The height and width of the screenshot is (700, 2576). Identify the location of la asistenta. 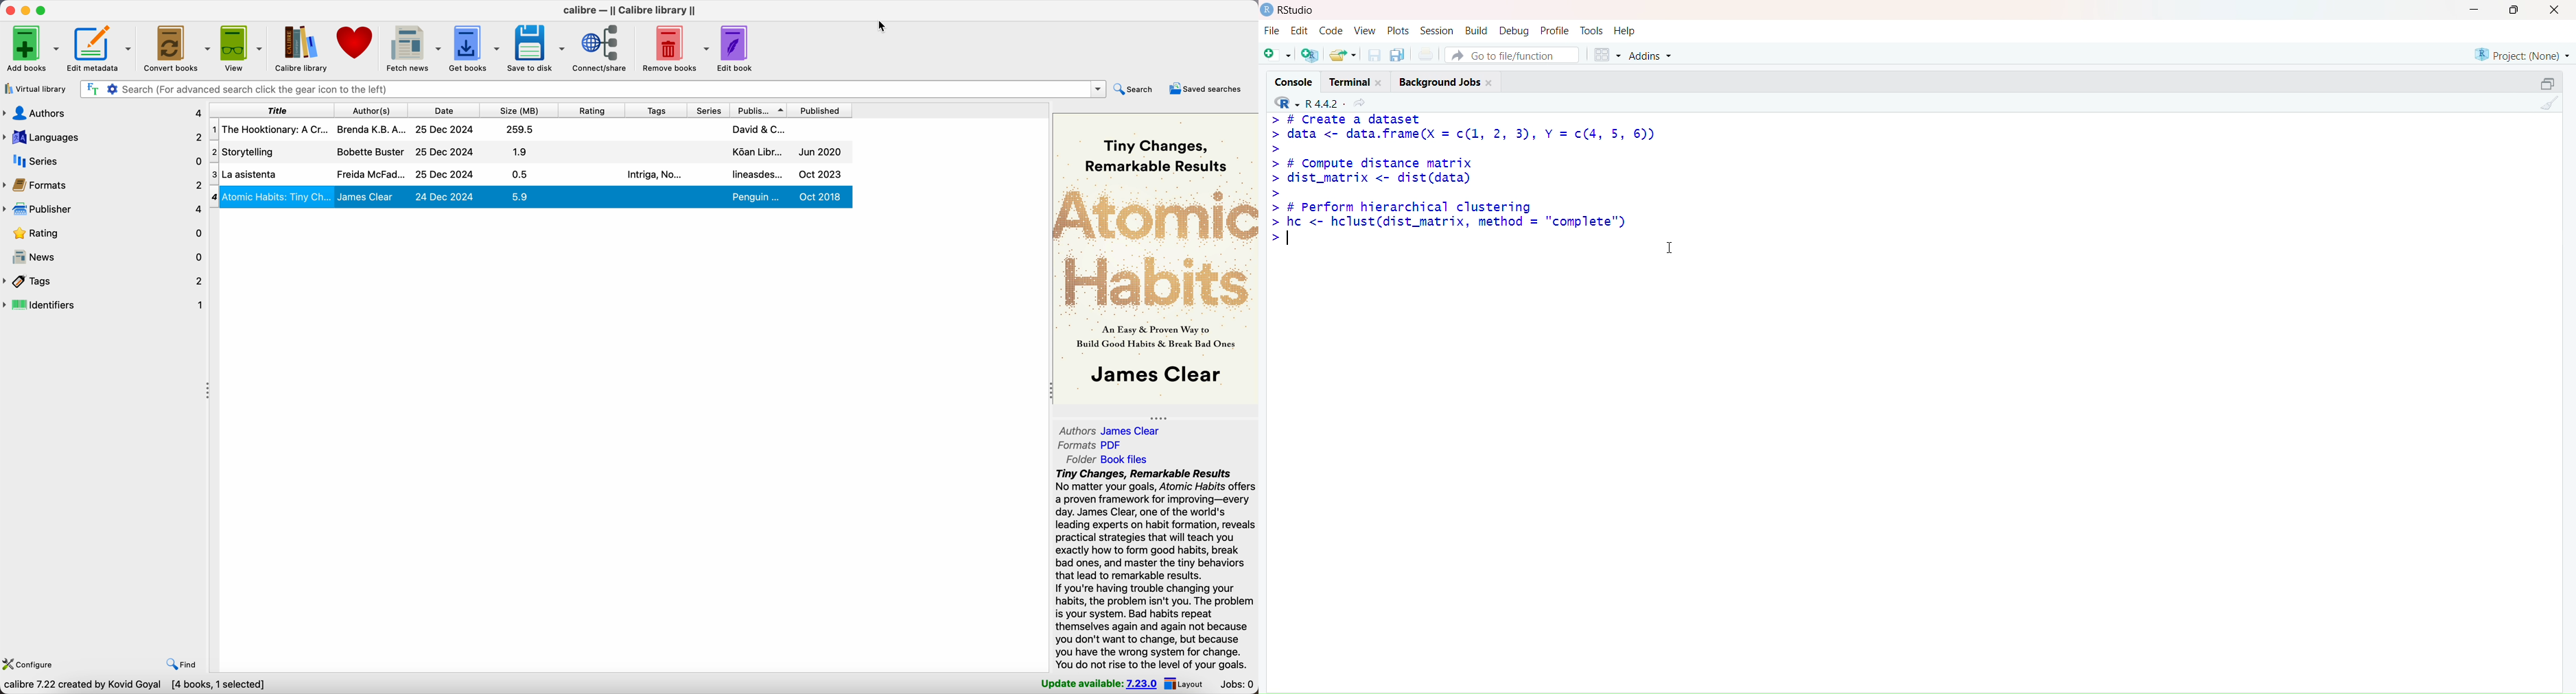
(252, 175).